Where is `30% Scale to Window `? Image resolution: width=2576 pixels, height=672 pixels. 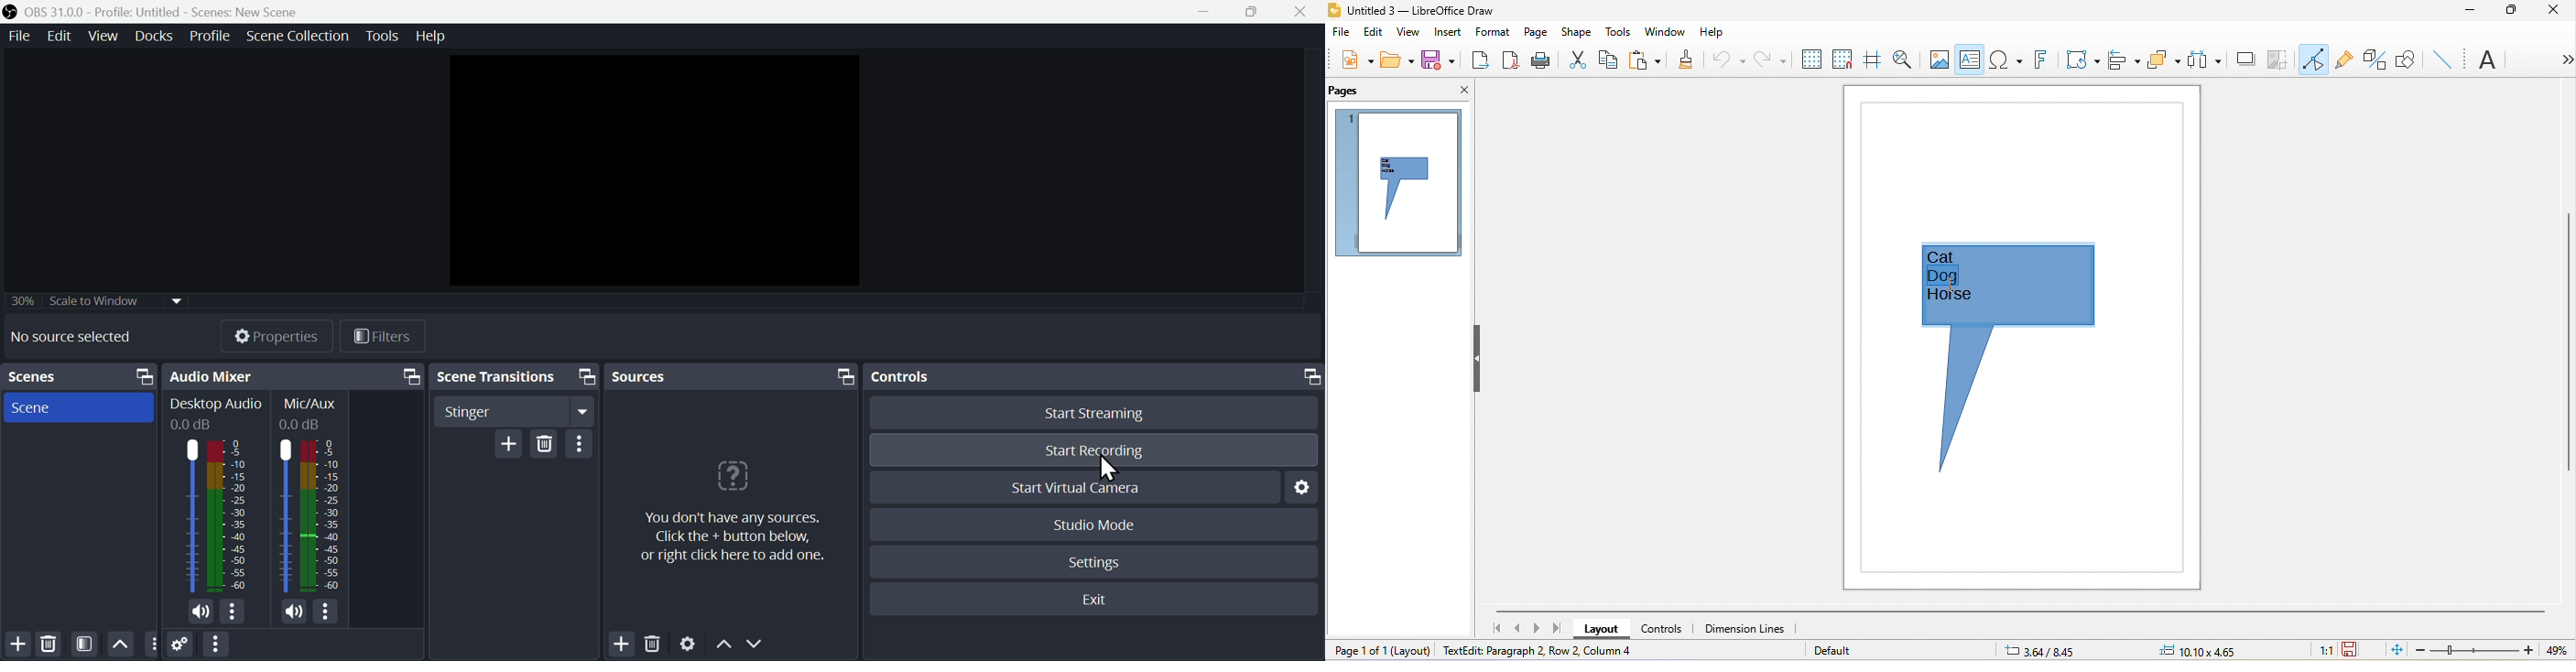 30% Scale to Window  is located at coordinates (95, 302).